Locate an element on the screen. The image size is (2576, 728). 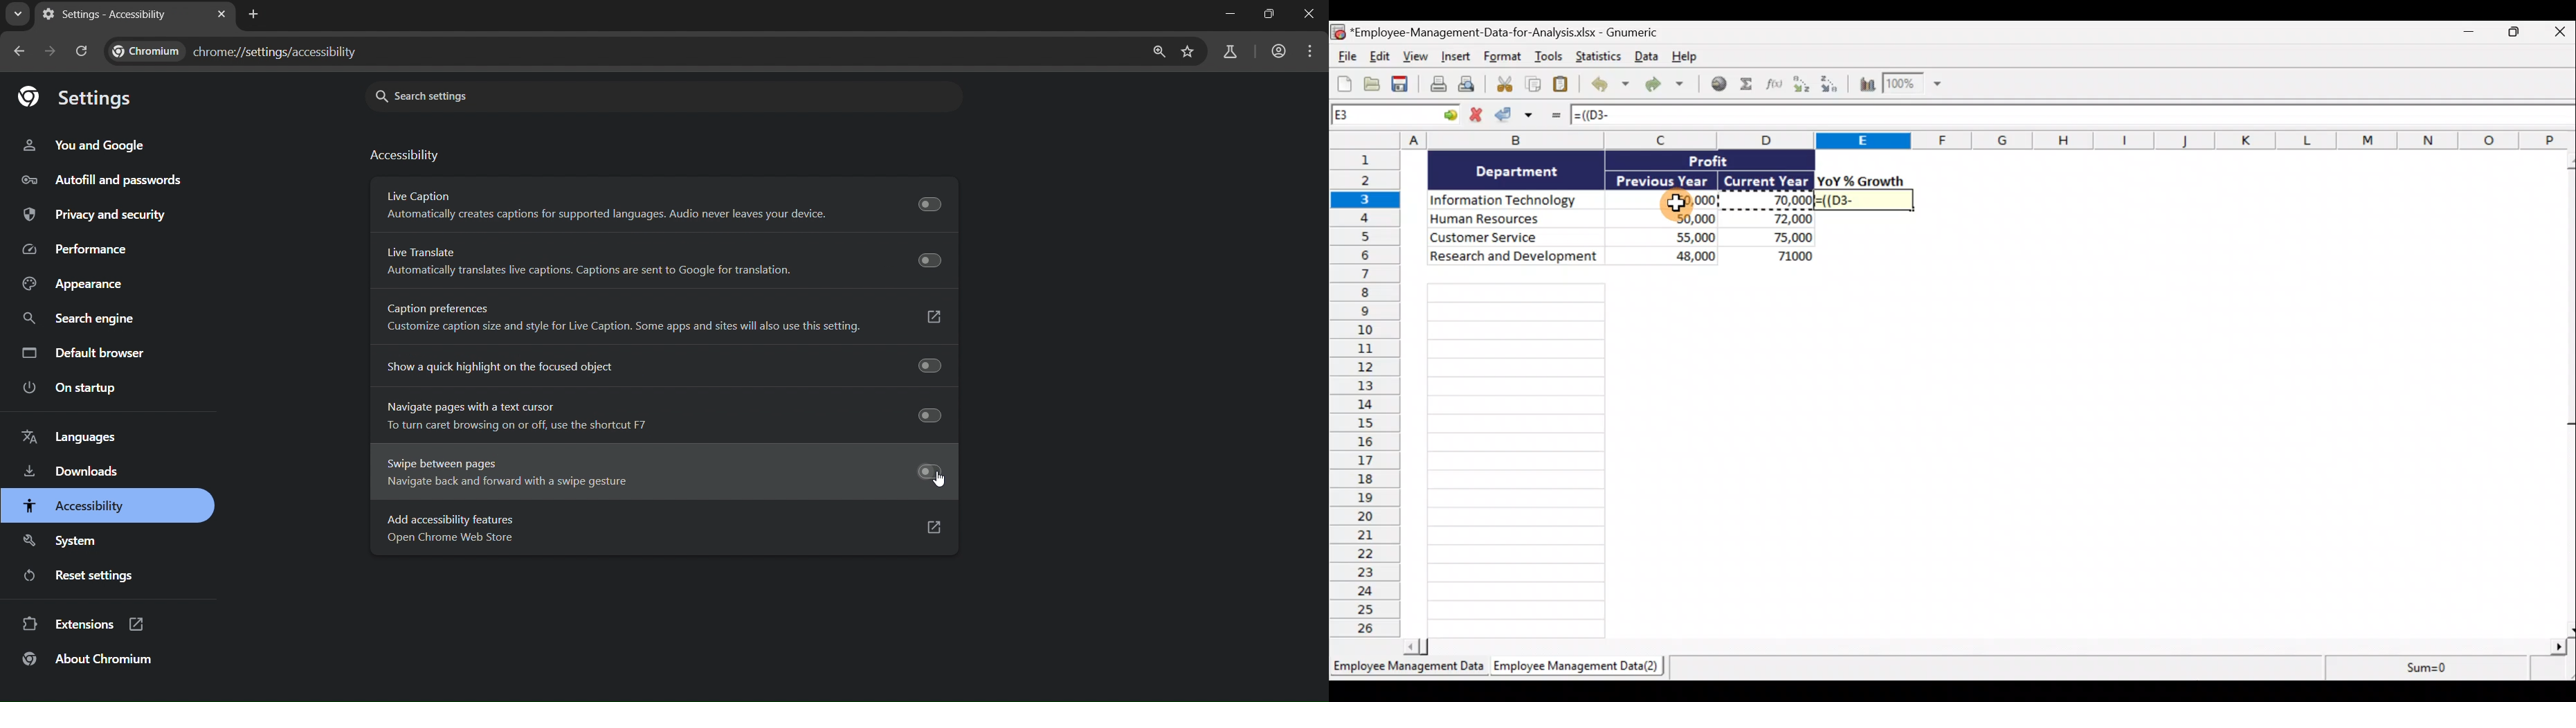
=((D3- is located at coordinates (1602, 115).